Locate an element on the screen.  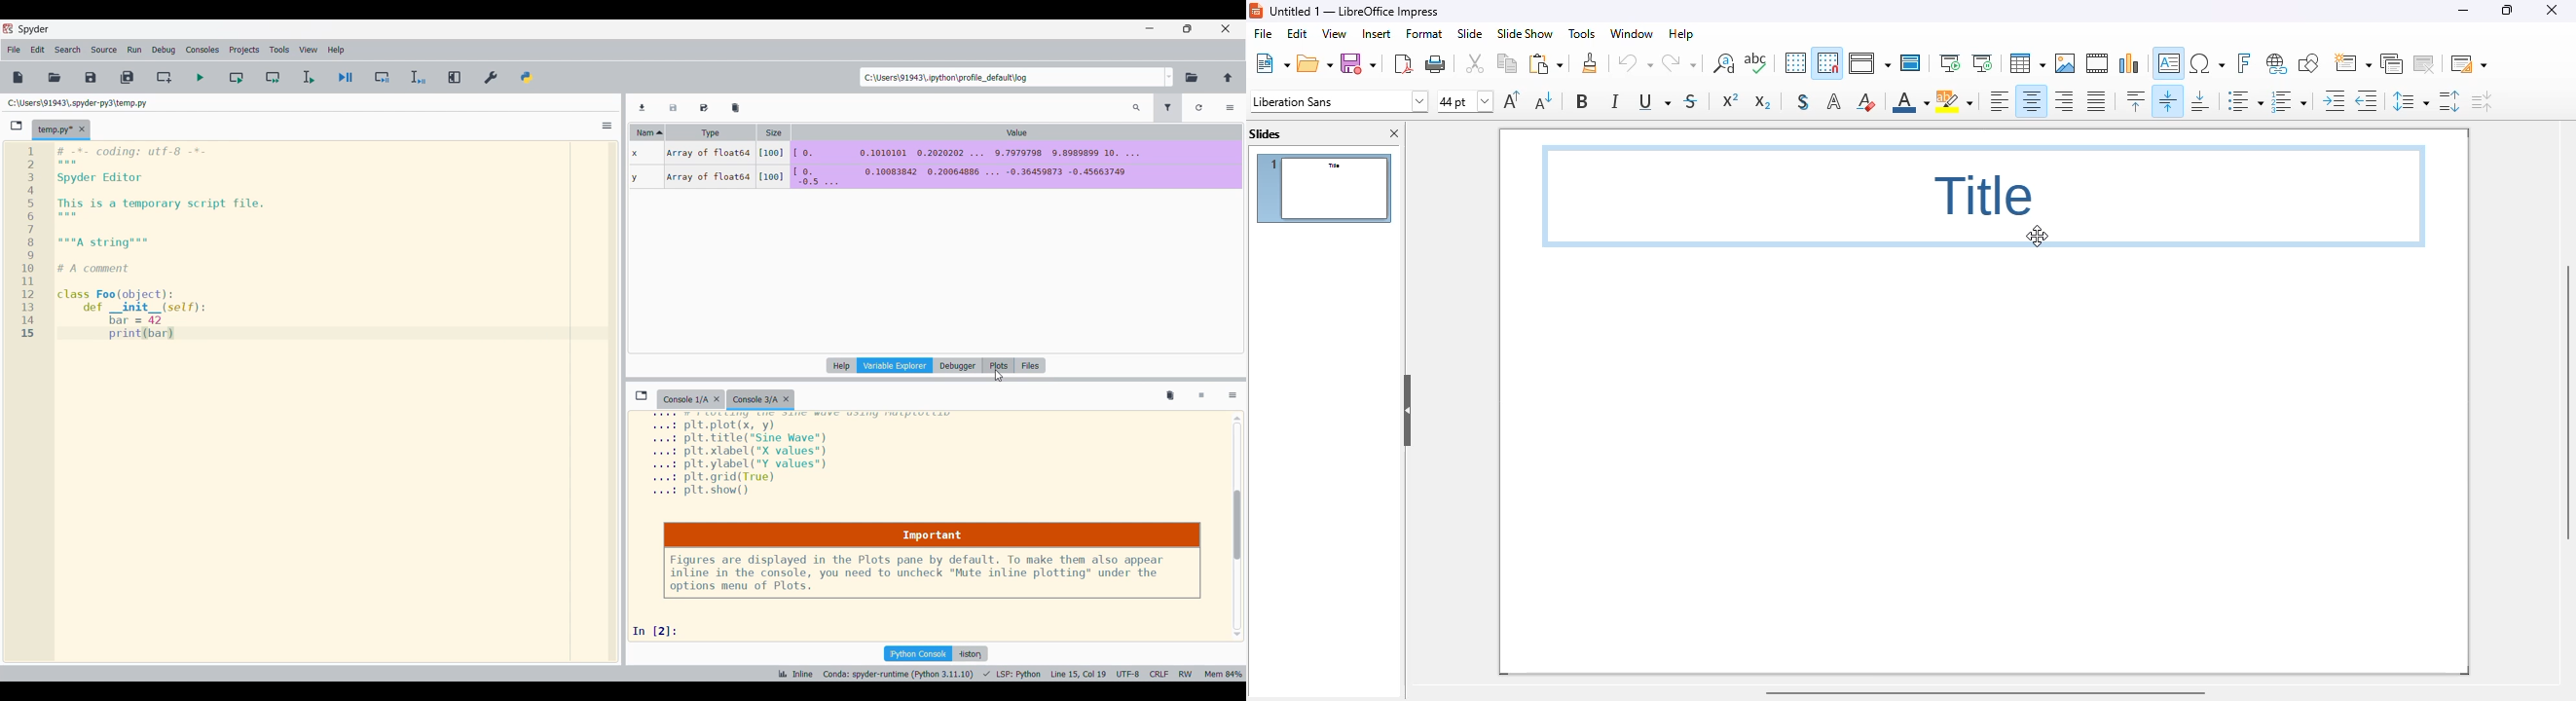
align top is located at coordinates (2136, 100).